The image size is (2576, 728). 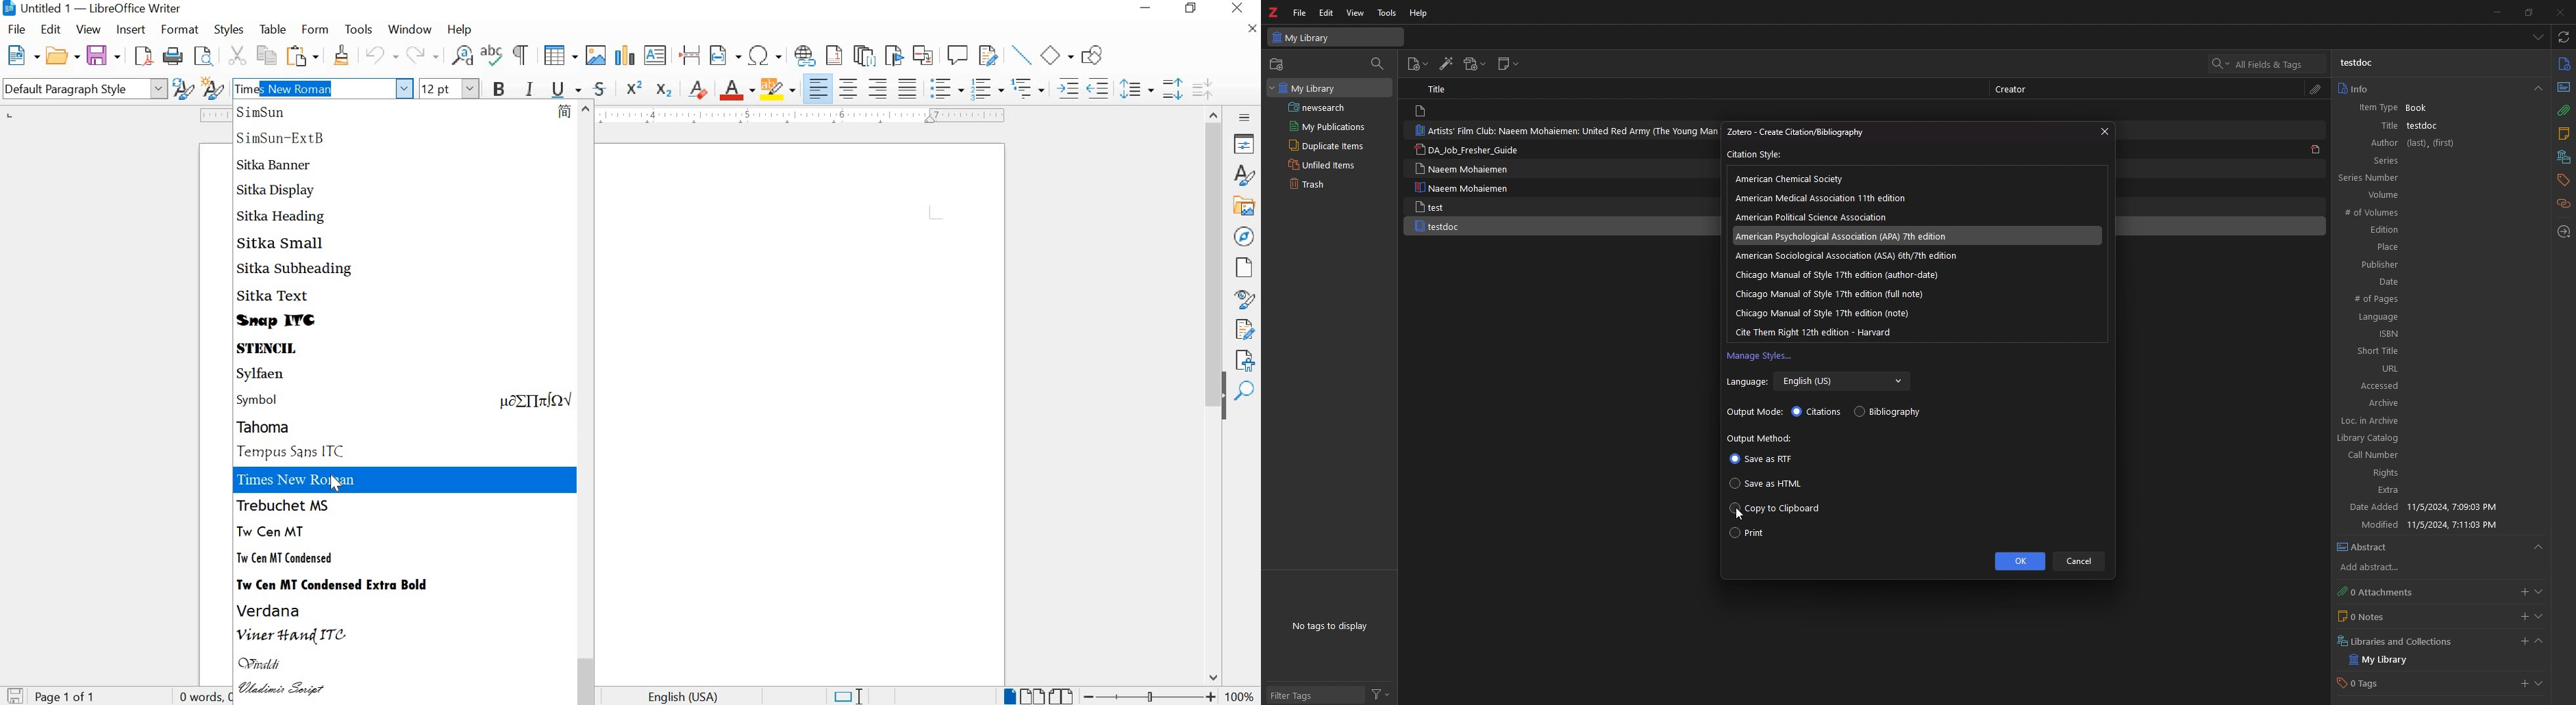 What do you see at coordinates (1388, 13) in the screenshot?
I see `tools` at bounding box center [1388, 13].